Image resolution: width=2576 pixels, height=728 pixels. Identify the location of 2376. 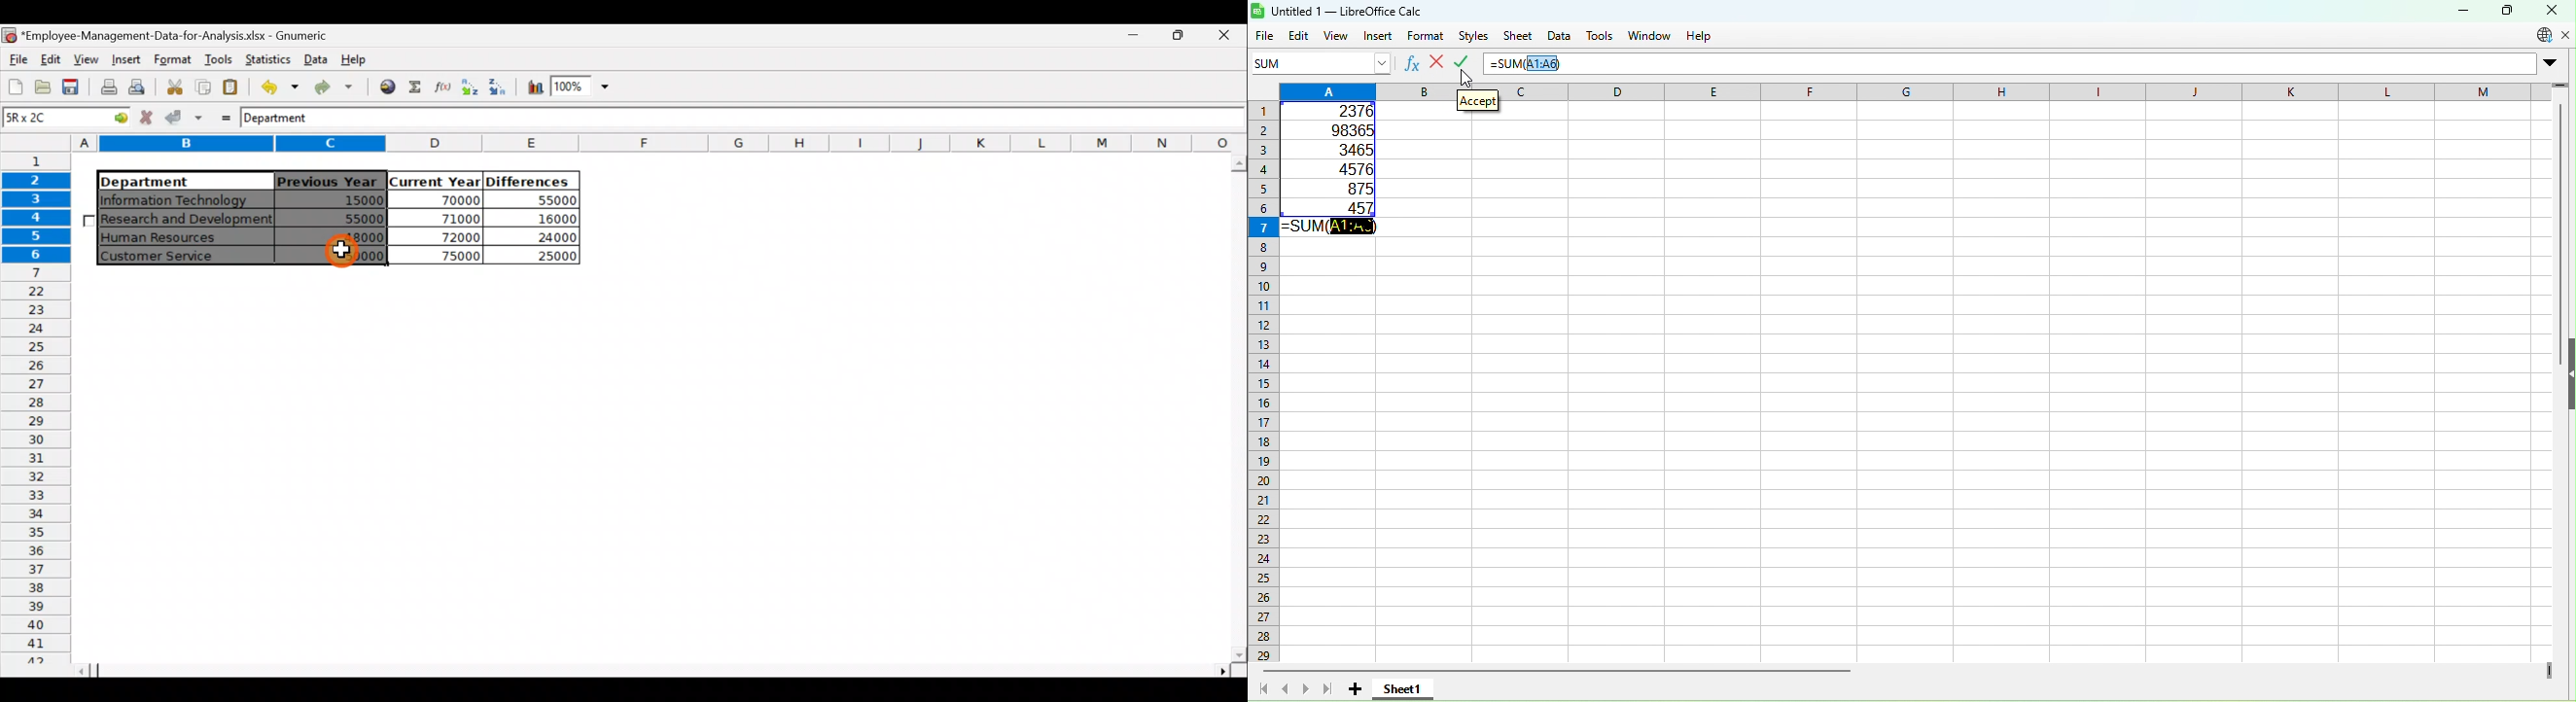
(1343, 112).